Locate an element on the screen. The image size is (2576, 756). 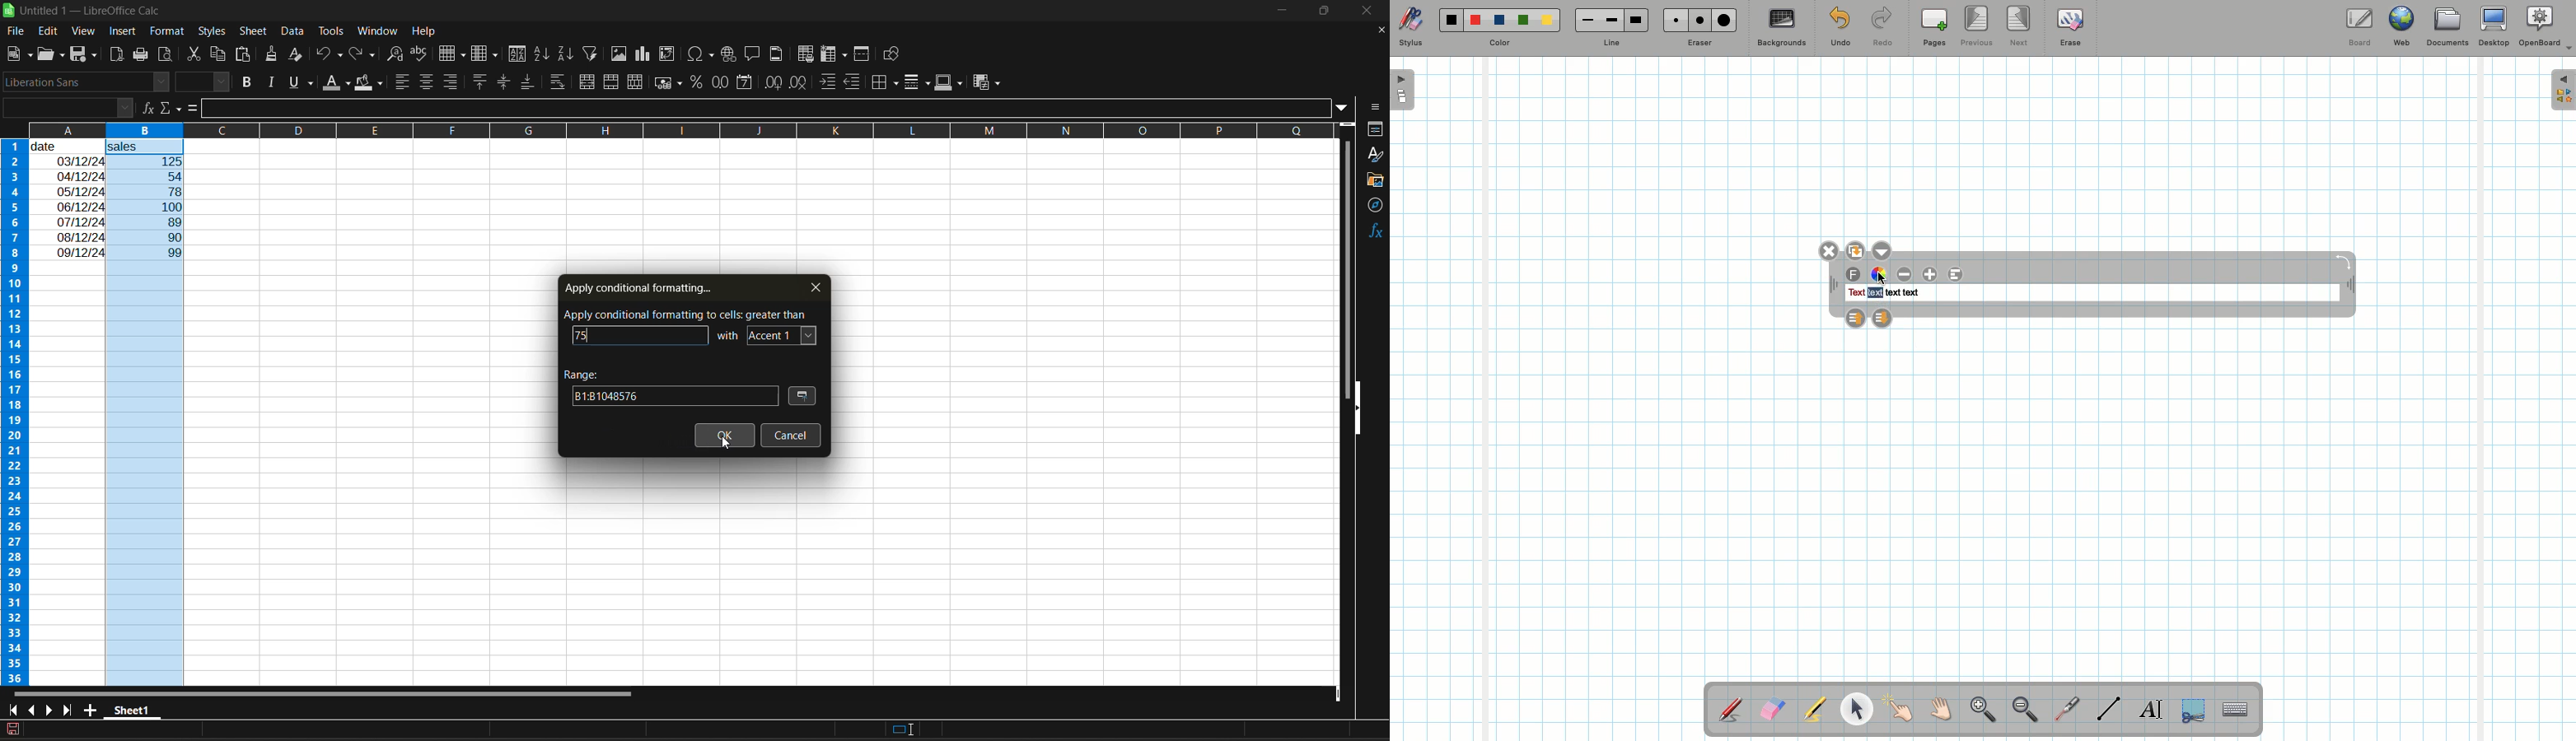
zoom slider is located at coordinates (1299, 729).